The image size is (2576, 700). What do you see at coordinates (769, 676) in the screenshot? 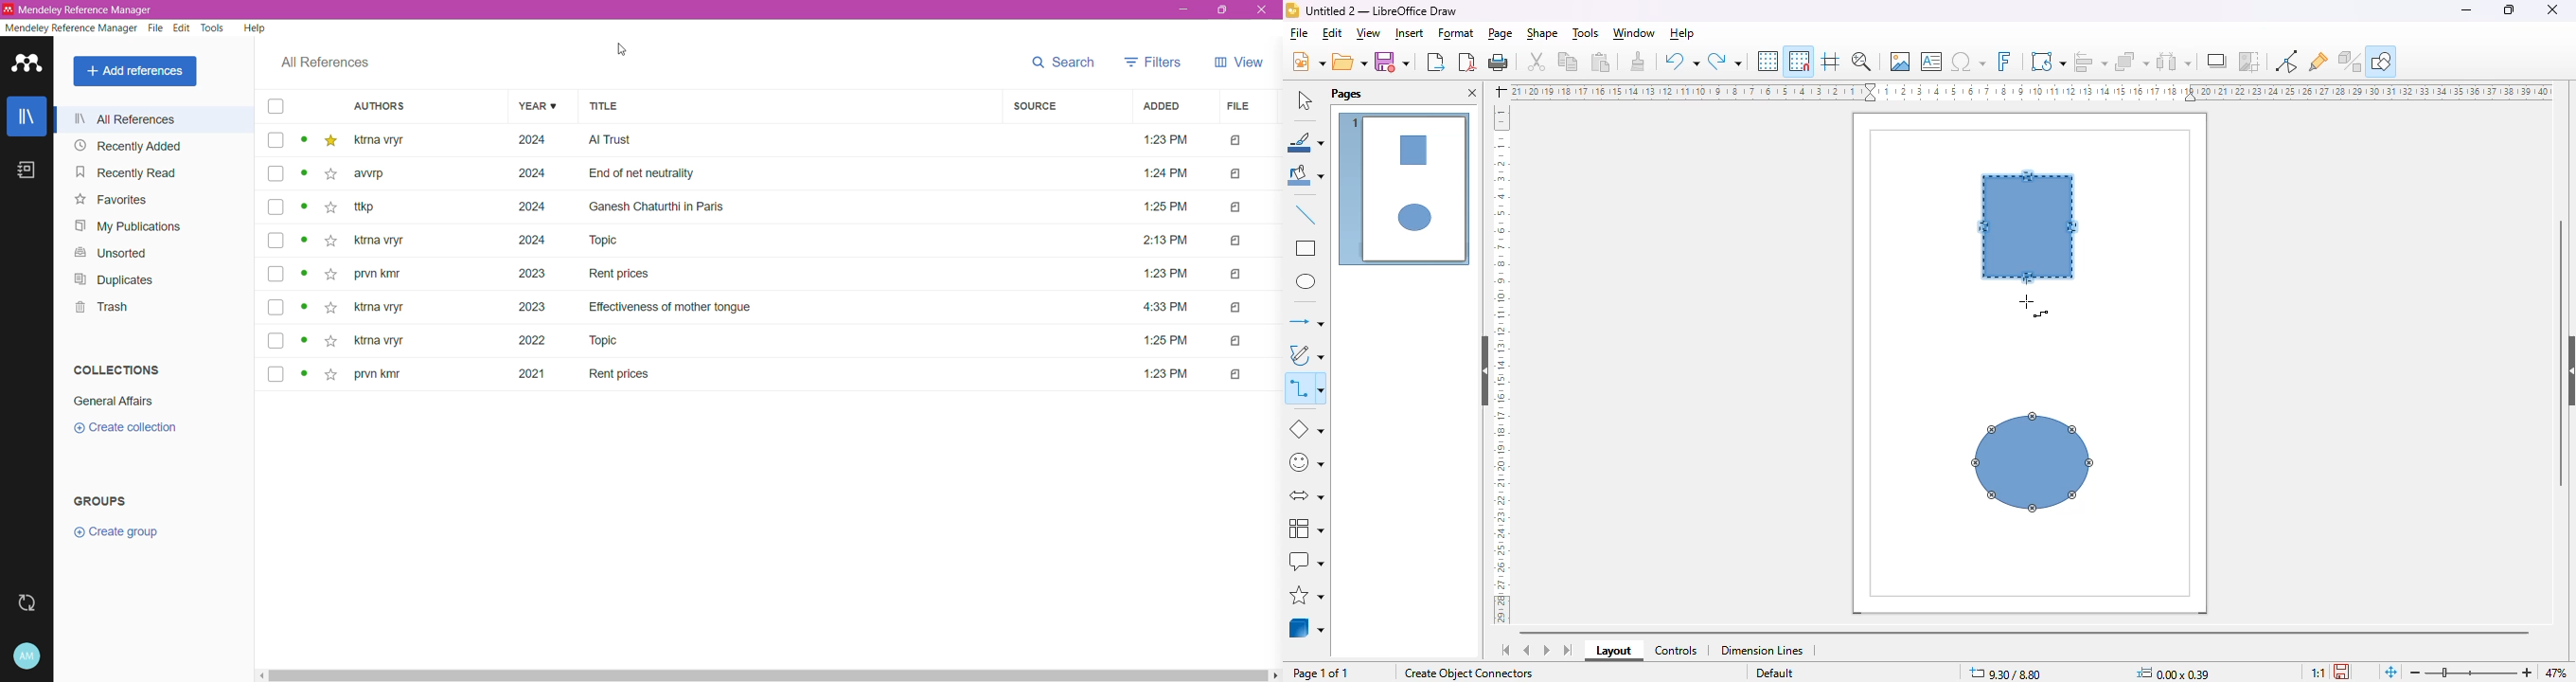
I see `Horizontal Scroll Bar` at bounding box center [769, 676].